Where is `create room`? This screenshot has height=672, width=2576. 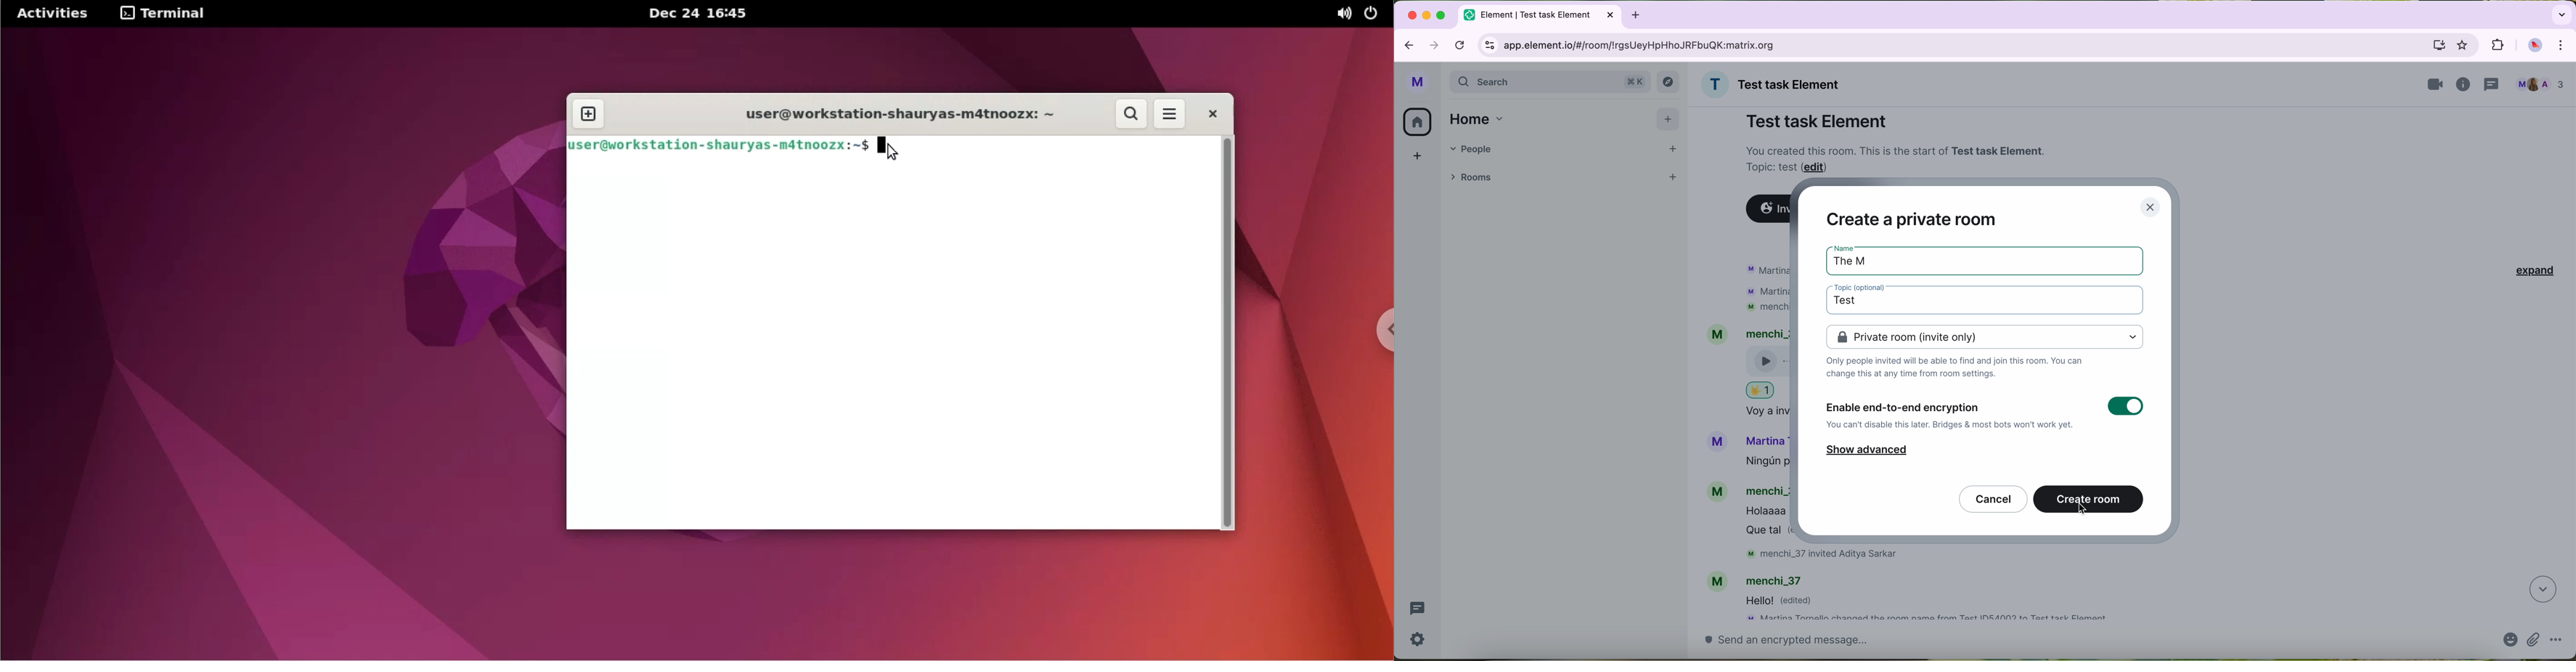
create room is located at coordinates (2090, 499).